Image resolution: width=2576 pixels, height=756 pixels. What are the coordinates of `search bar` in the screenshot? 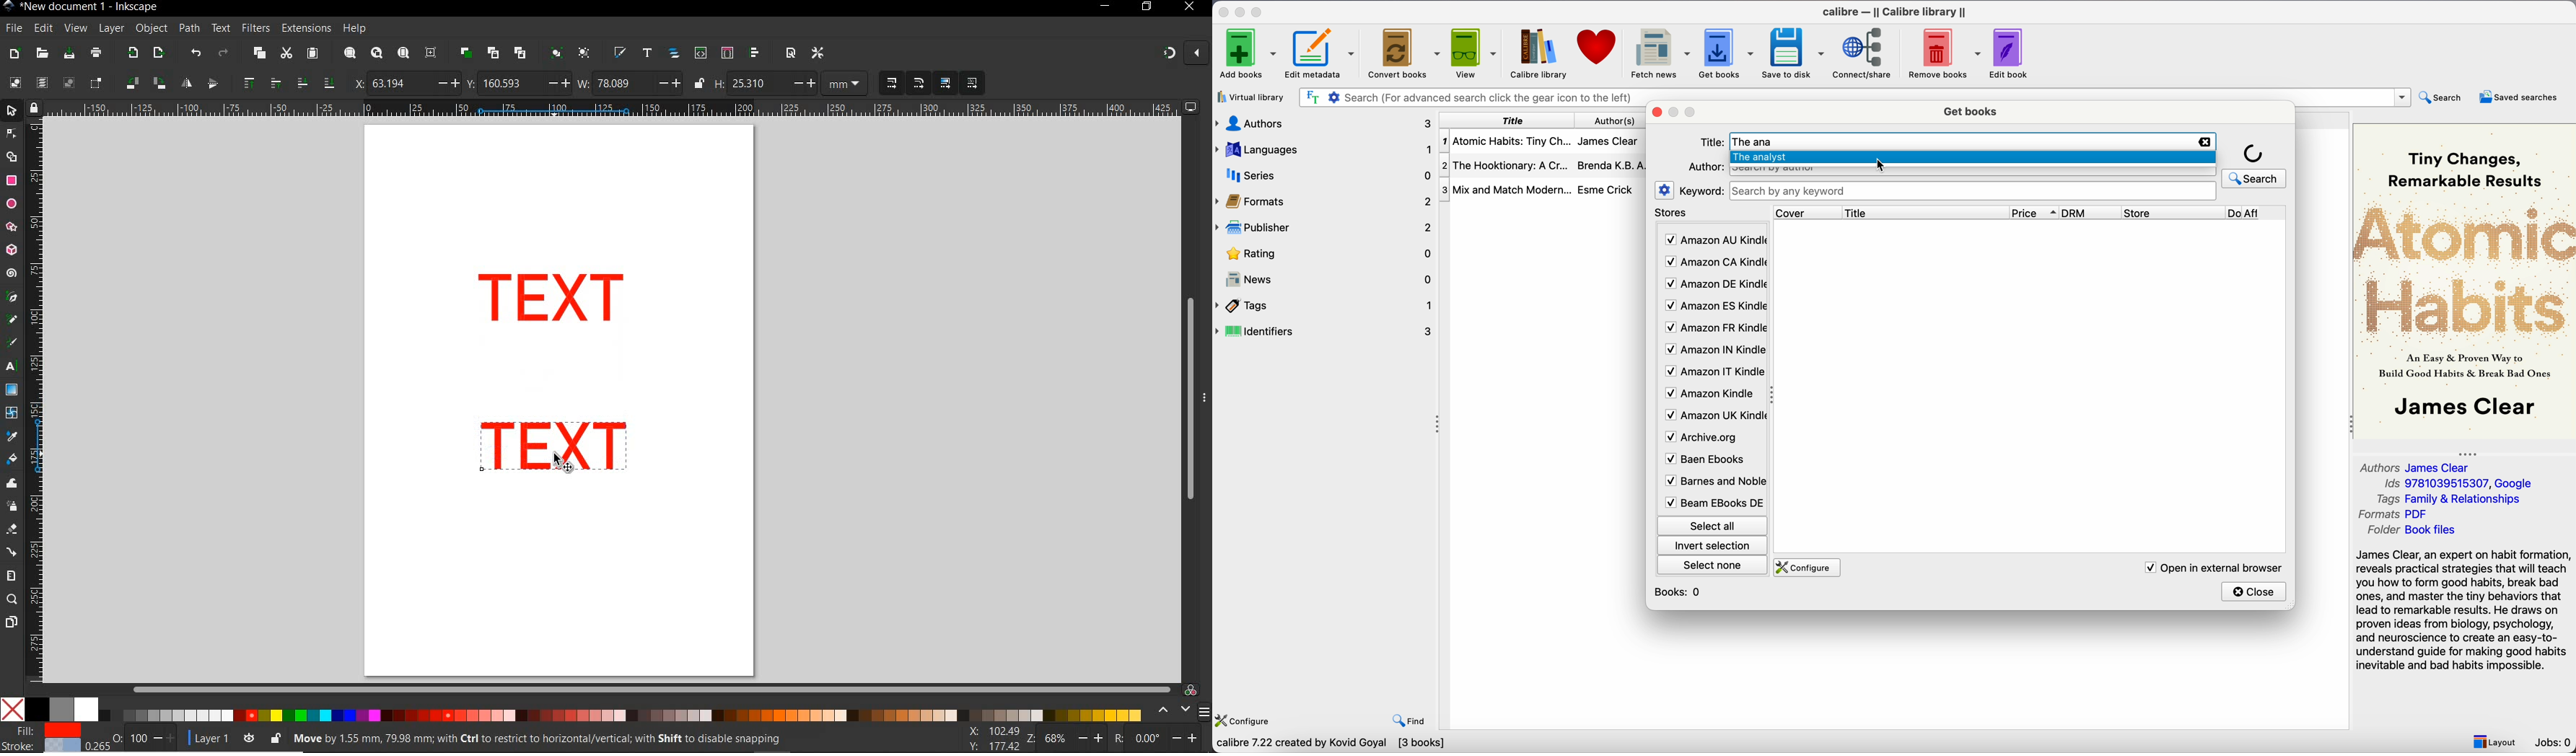 It's located at (1852, 95).